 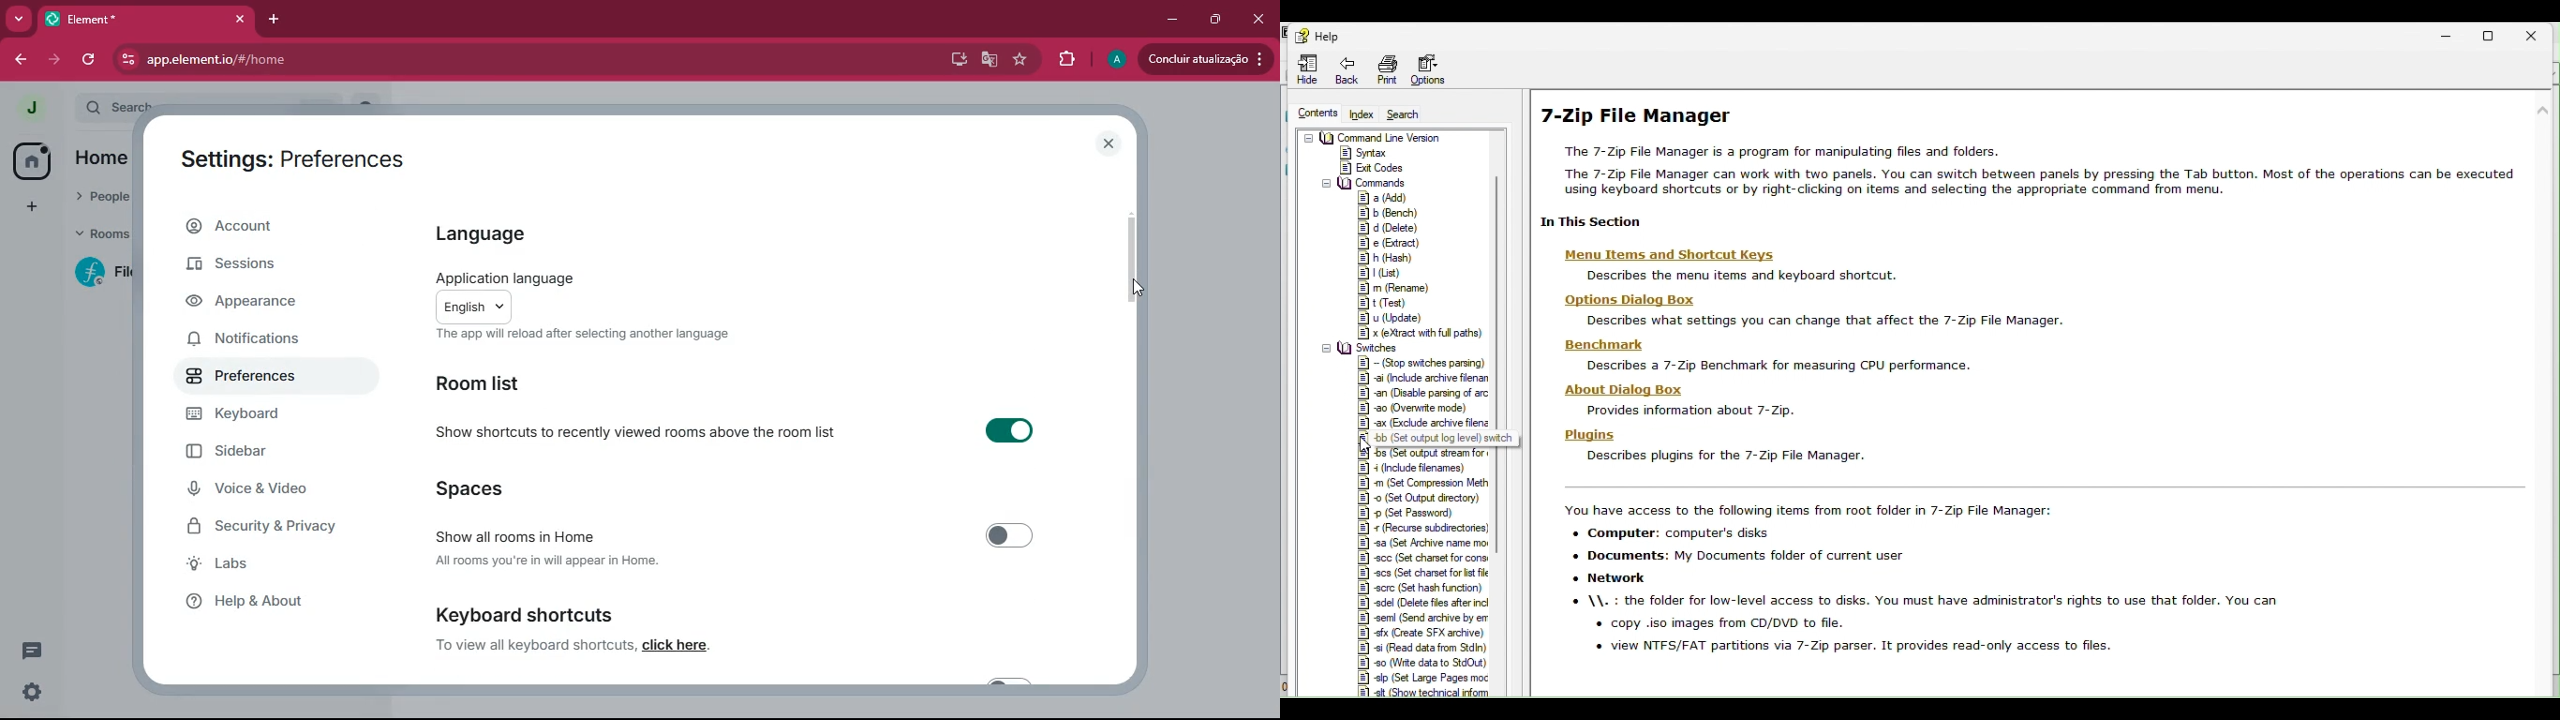 I want to click on (8) Syntax, so click(x=1365, y=152).